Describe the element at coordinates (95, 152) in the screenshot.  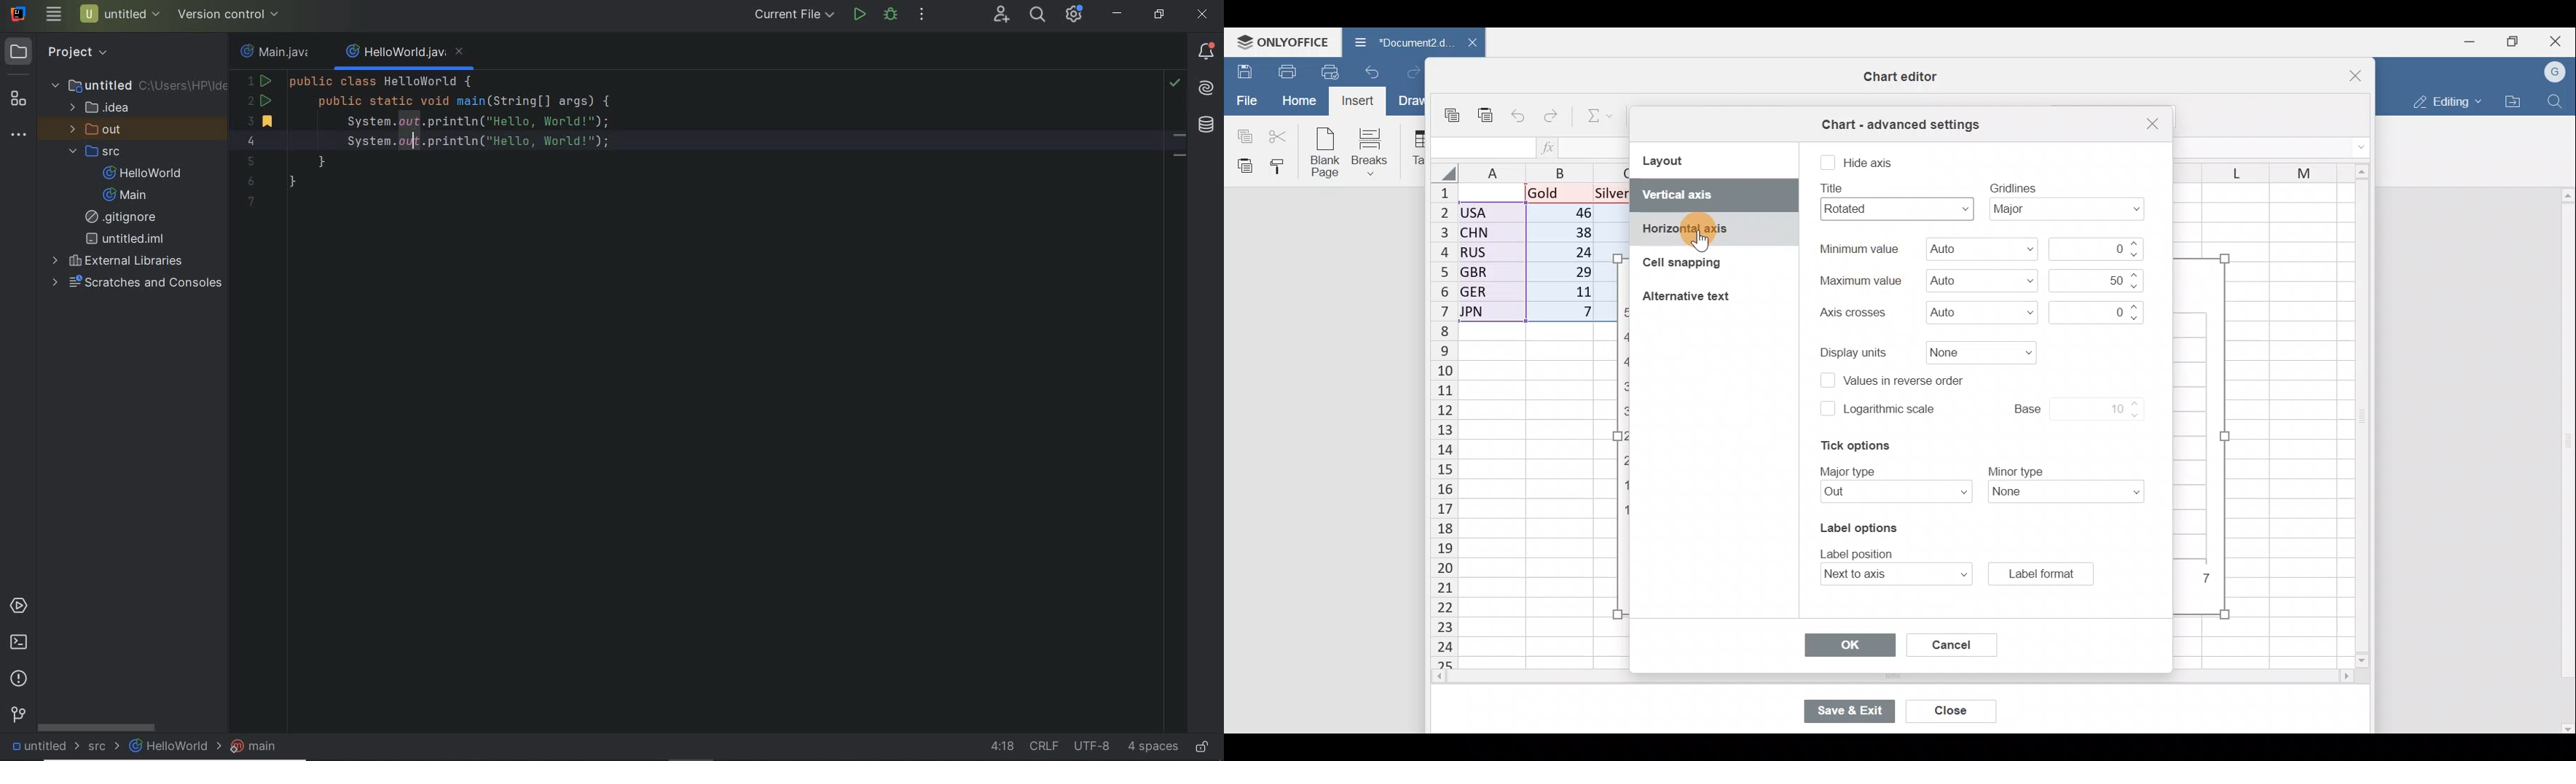
I see `src` at that location.